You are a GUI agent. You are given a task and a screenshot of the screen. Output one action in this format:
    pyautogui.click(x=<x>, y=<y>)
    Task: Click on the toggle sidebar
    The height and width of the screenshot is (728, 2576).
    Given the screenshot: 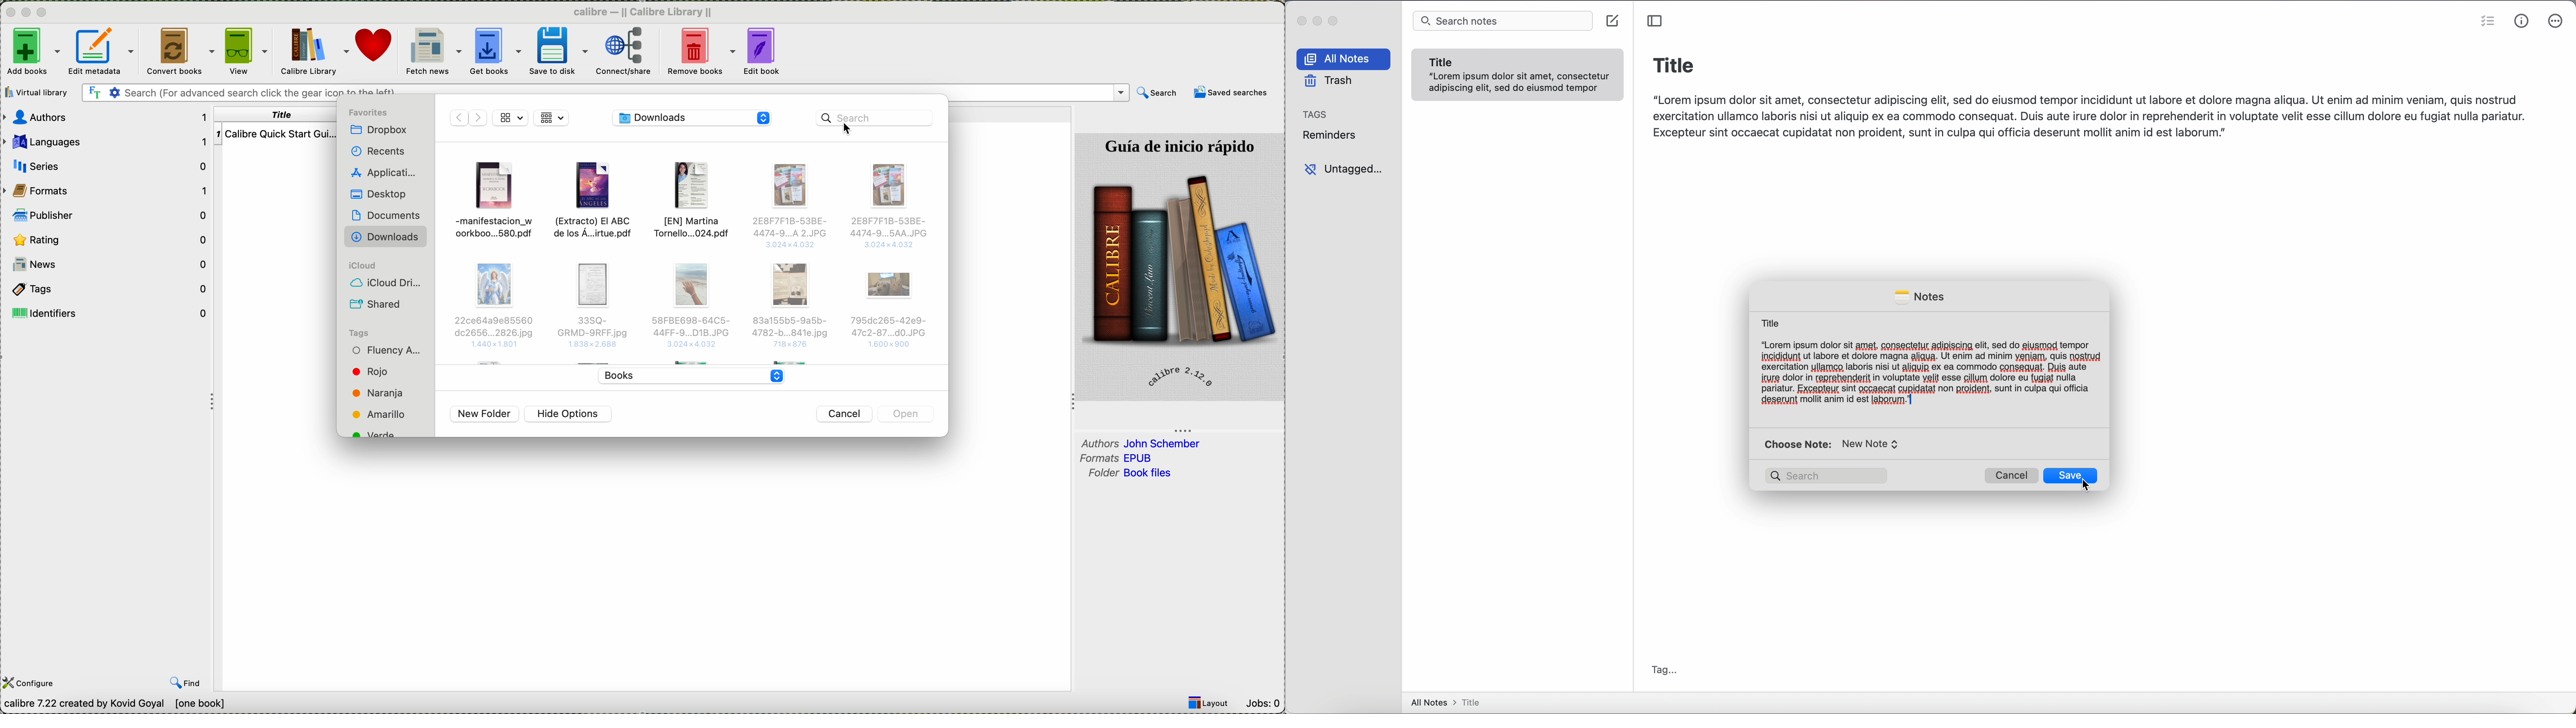 What is the action you would take?
    pyautogui.click(x=1654, y=20)
    